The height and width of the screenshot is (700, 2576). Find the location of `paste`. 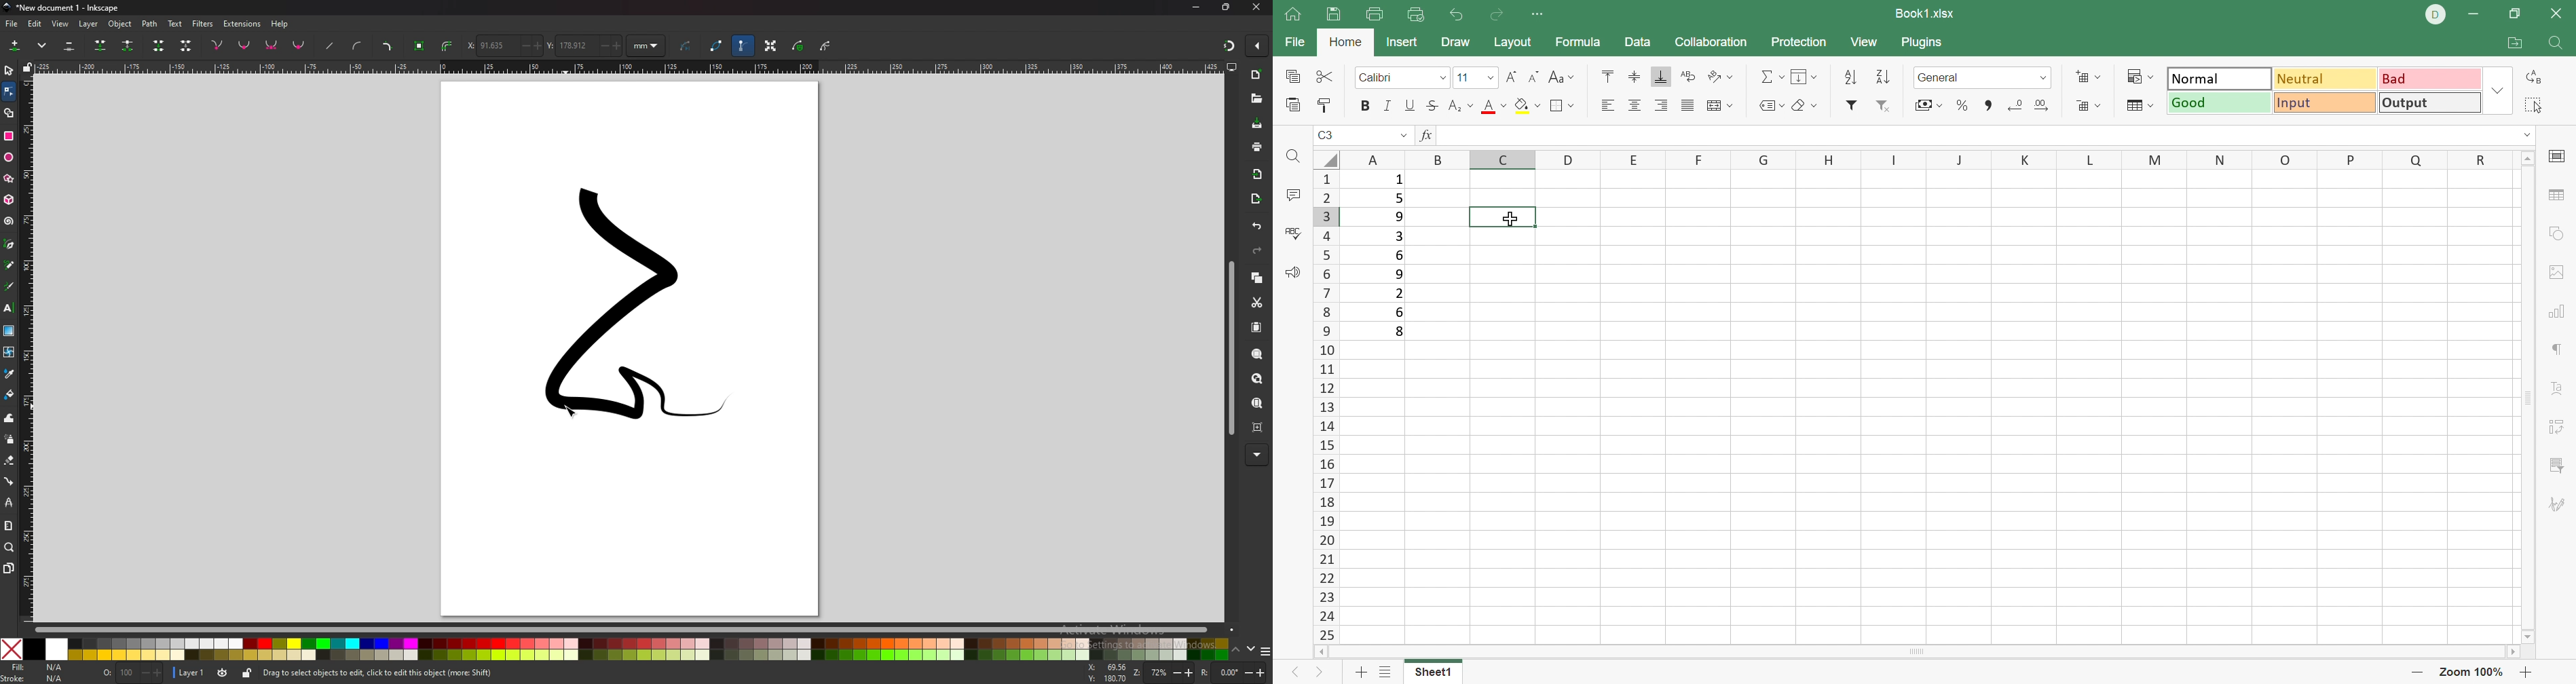

paste is located at coordinates (1257, 327).